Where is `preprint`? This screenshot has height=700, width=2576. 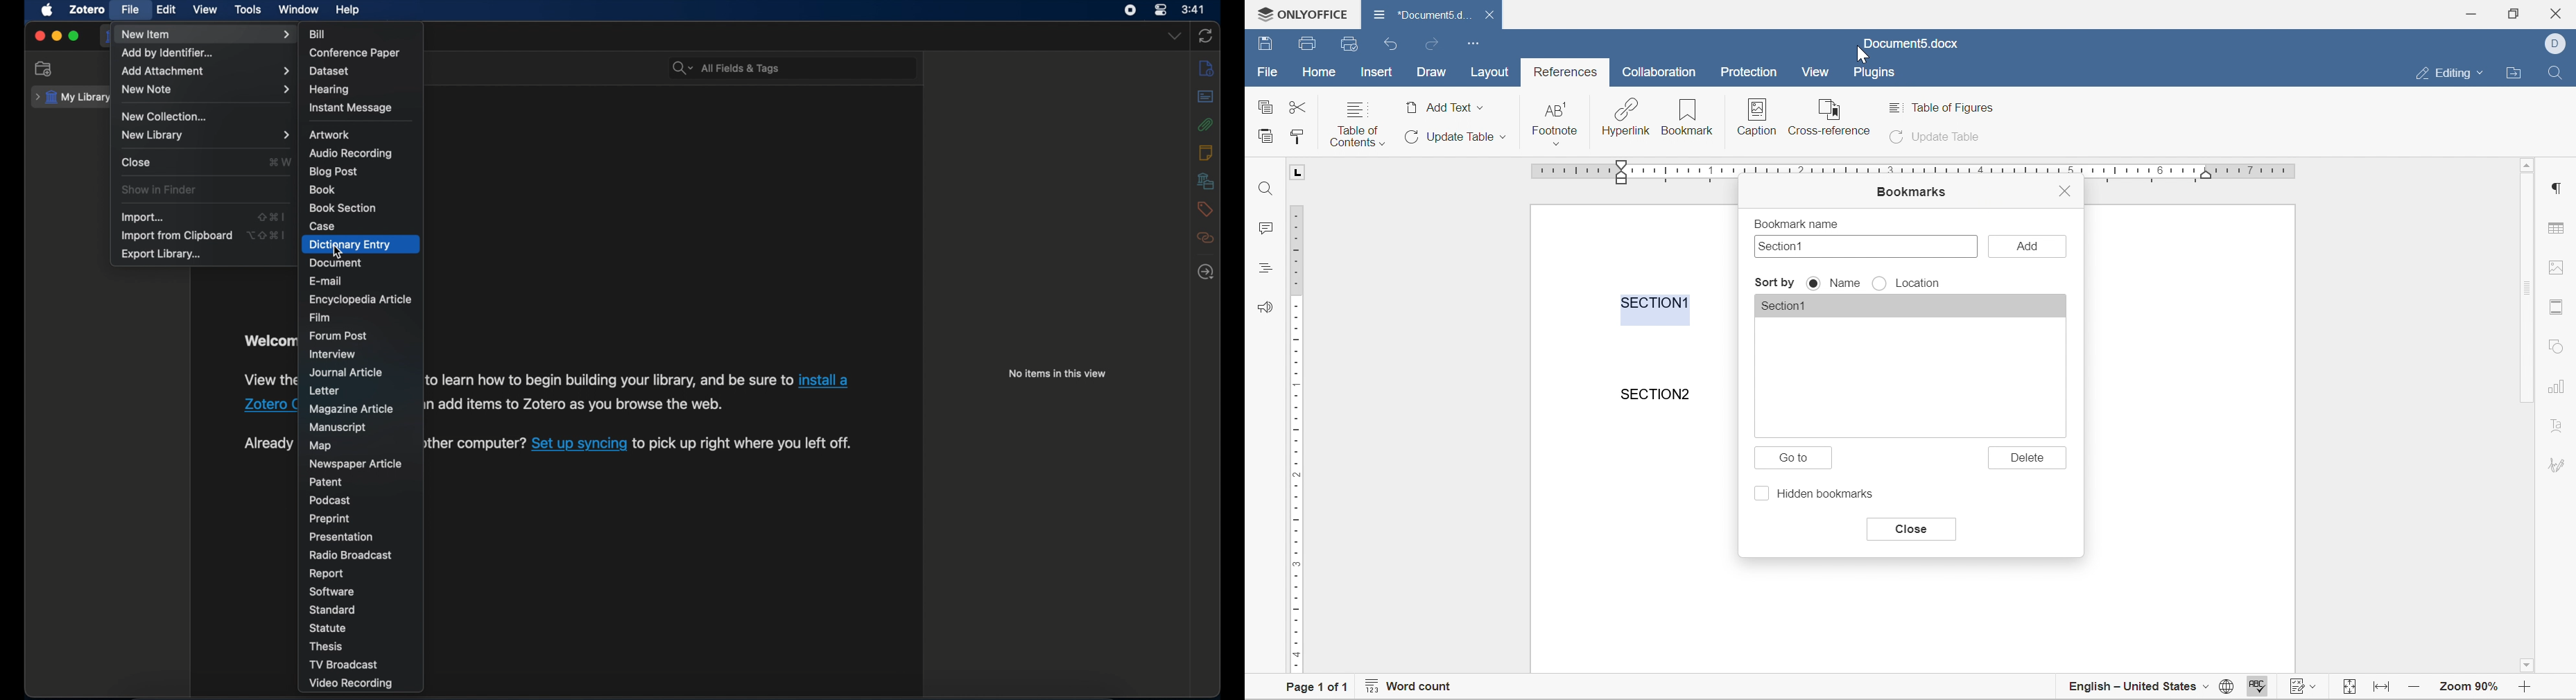
preprint is located at coordinates (331, 519).